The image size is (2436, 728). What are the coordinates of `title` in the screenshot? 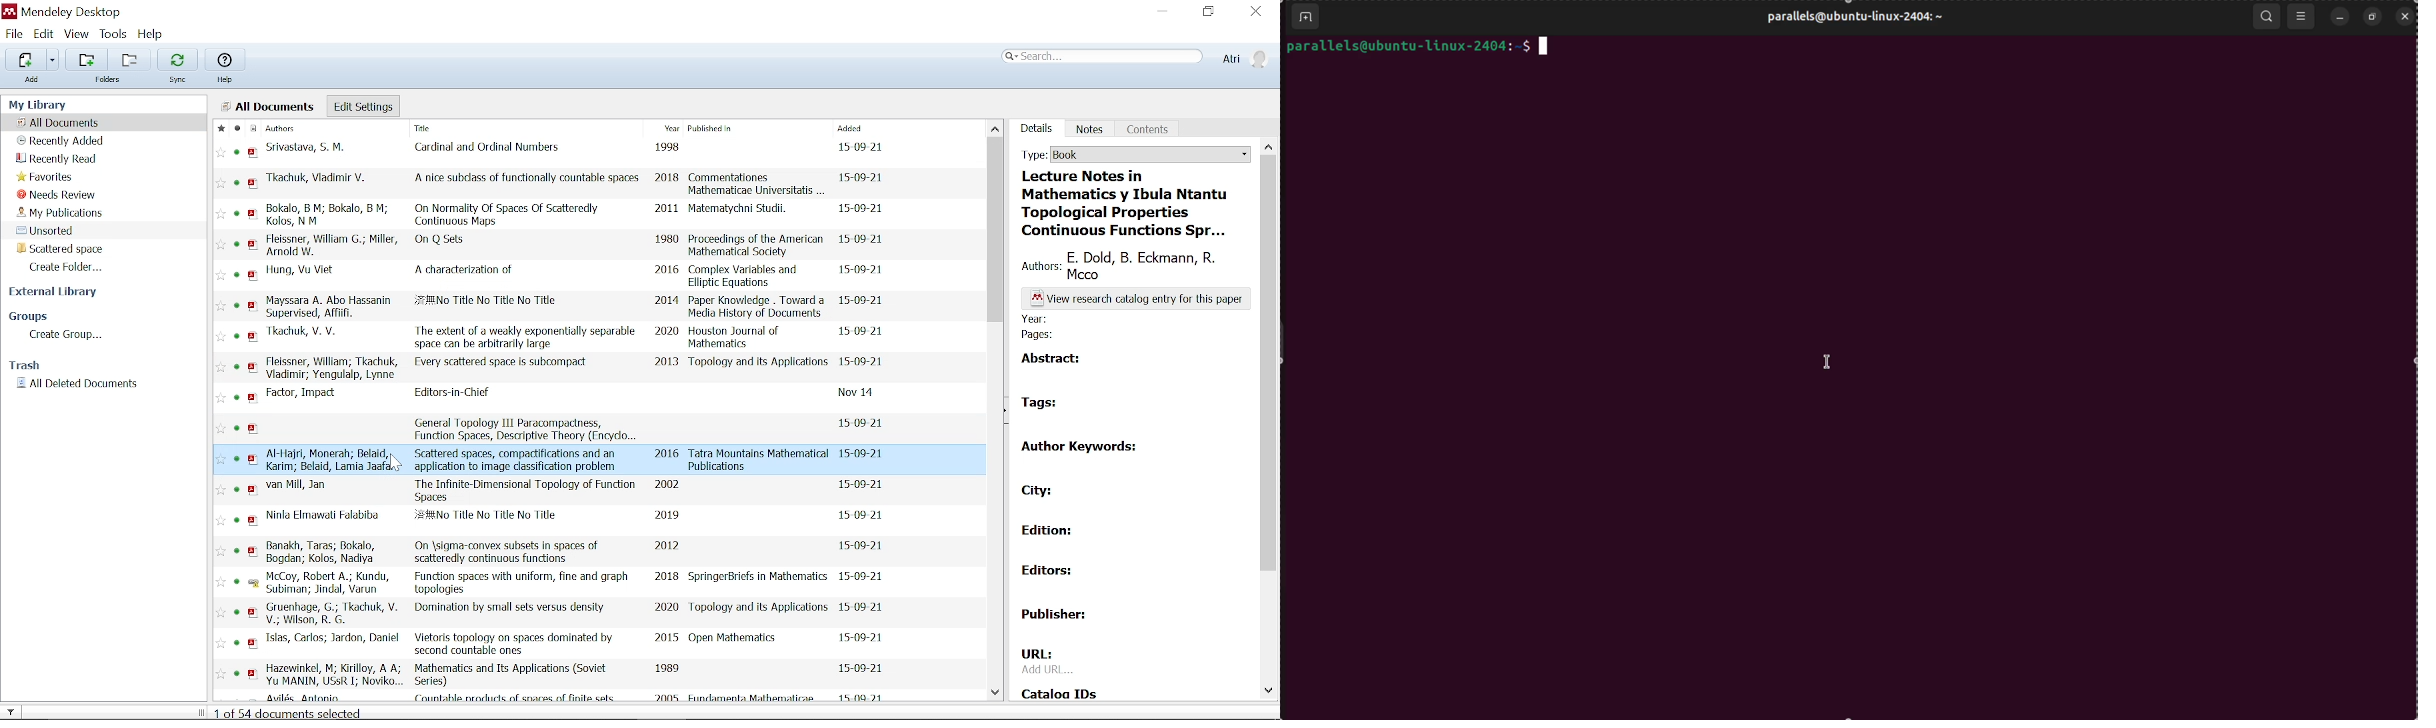 It's located at (504, 363).